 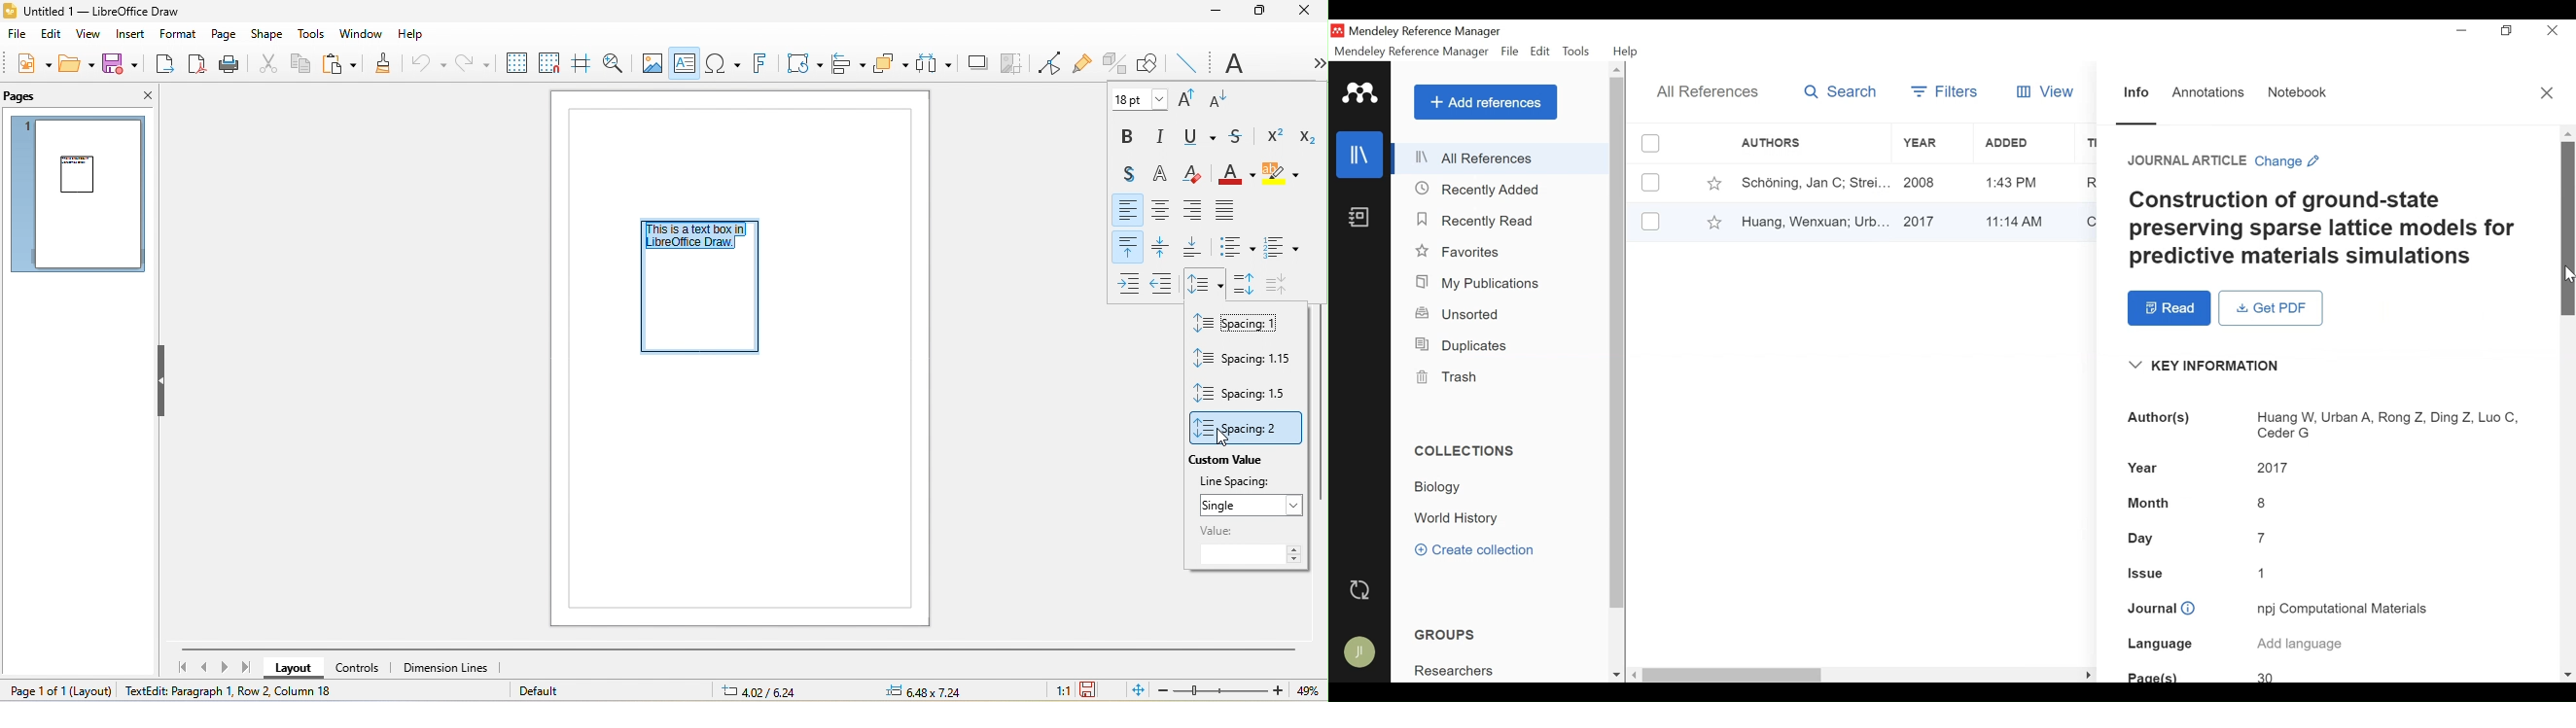 What do you see at coordinates (176, 666) in the screenshot?
I see `first page` at bounding box center [176, 666].